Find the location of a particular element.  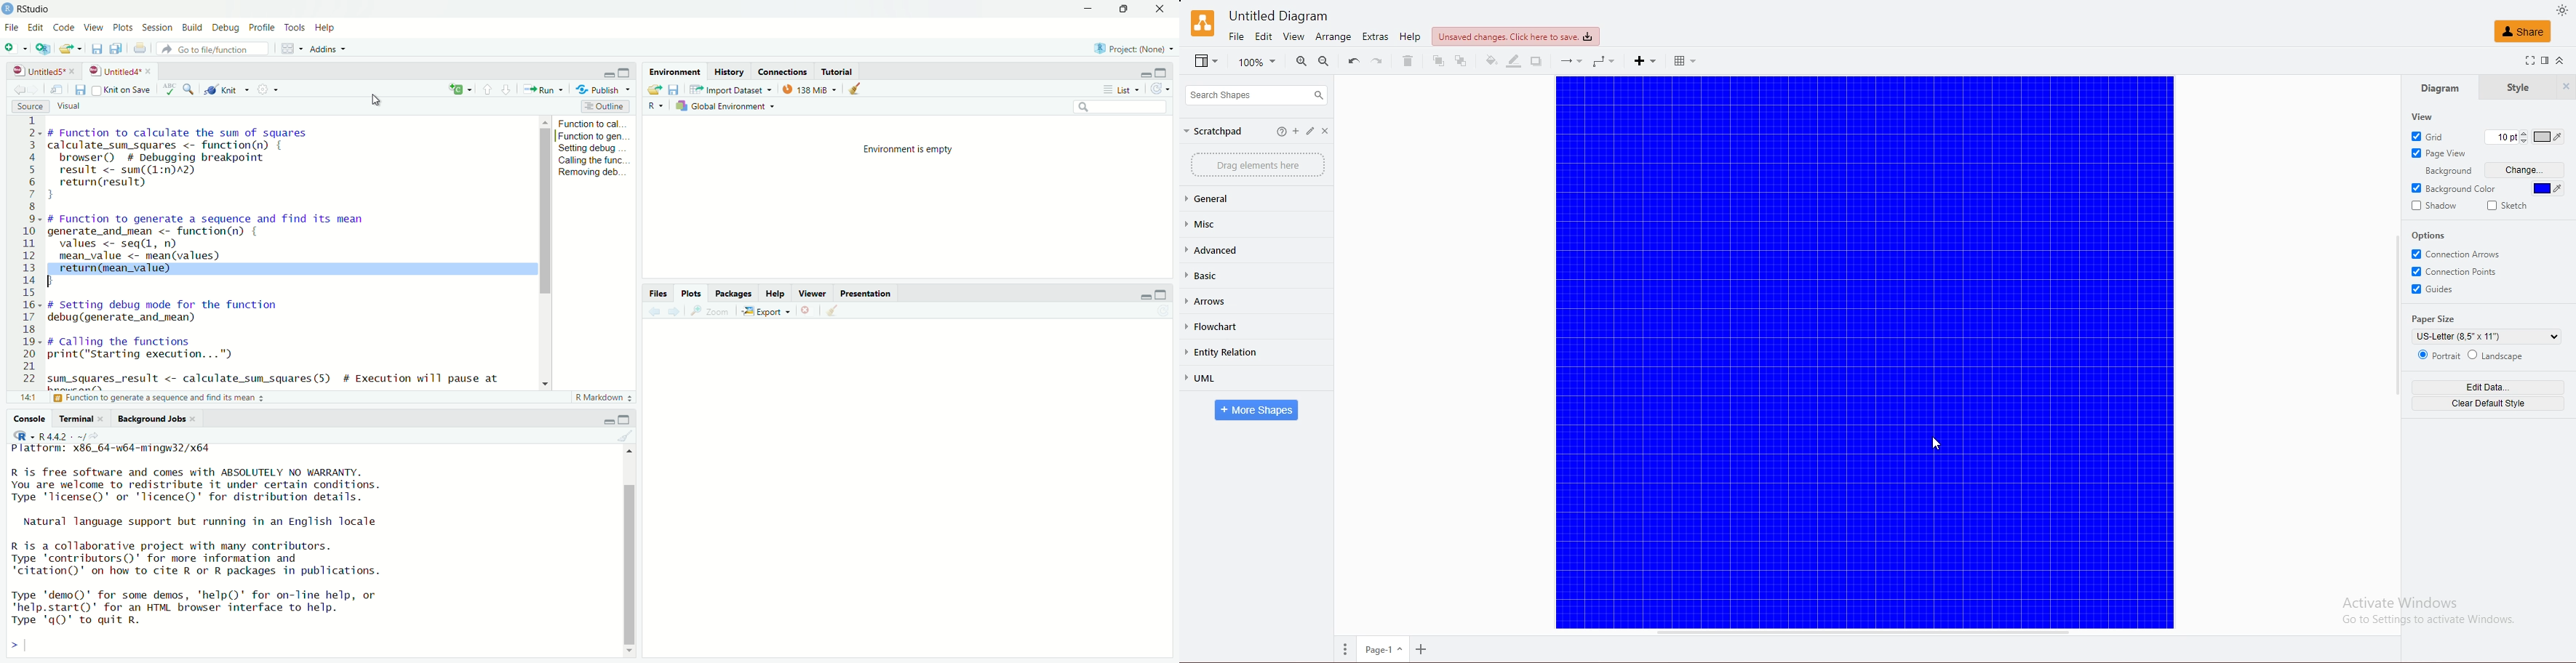

Removing deb... is located at coordinates (595, 174).